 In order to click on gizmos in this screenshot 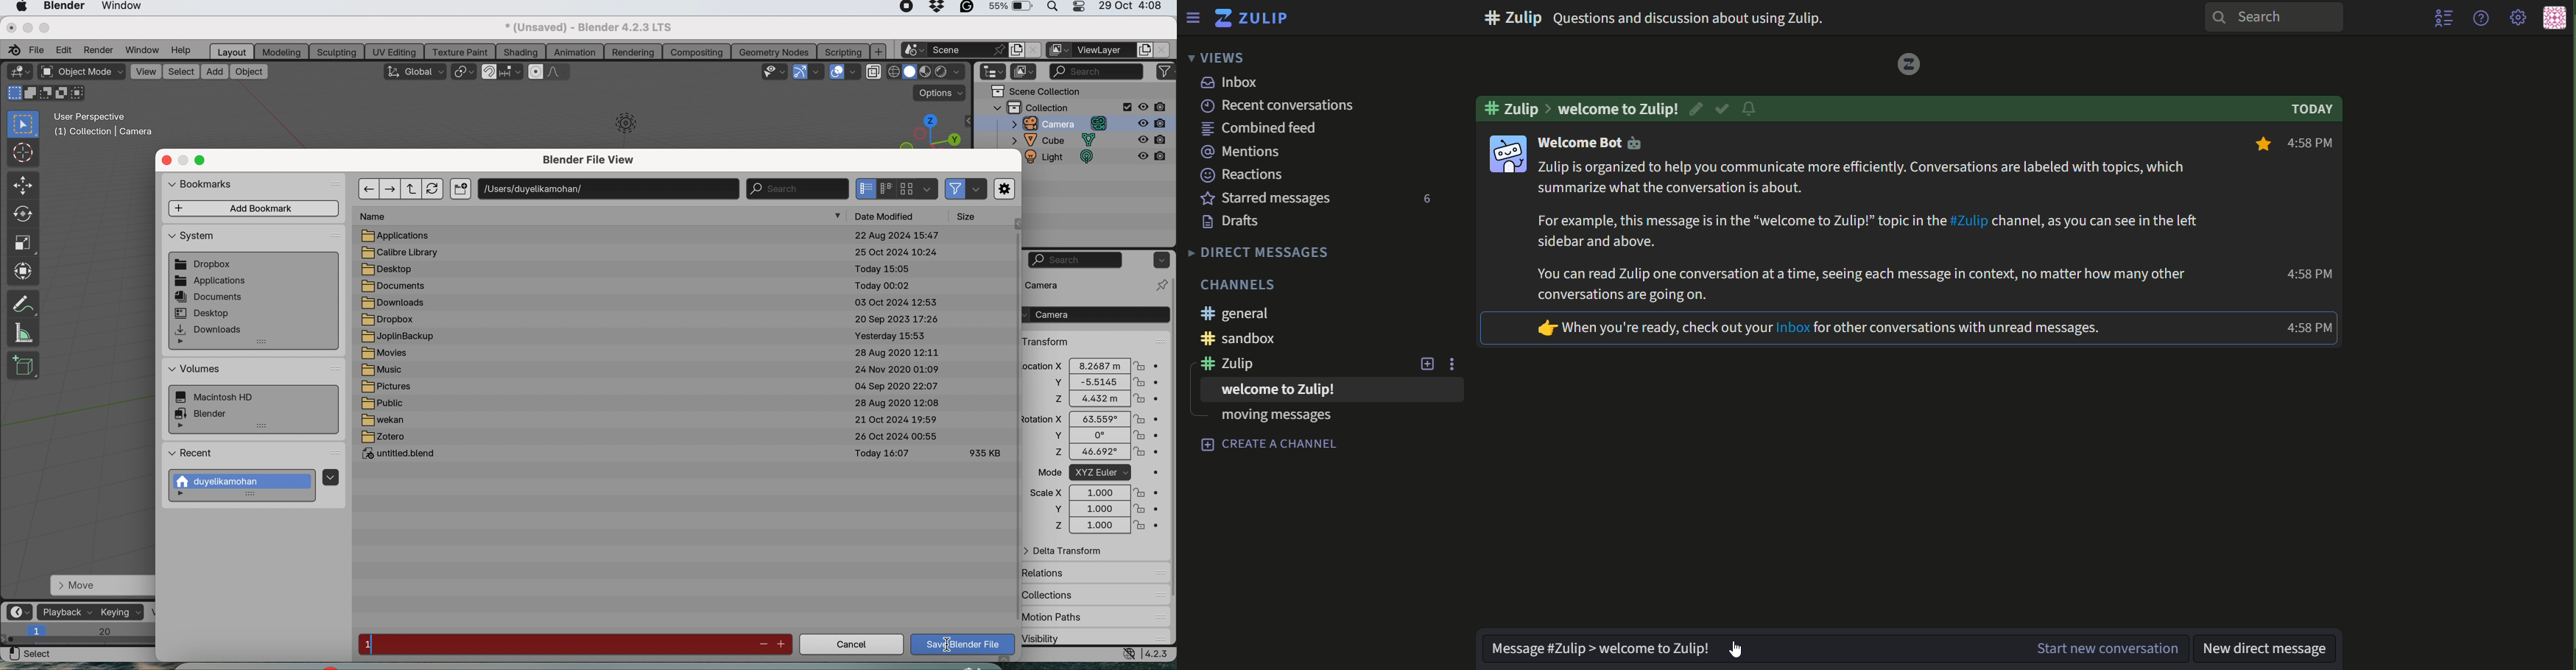, I will do `click(818, 72)`.